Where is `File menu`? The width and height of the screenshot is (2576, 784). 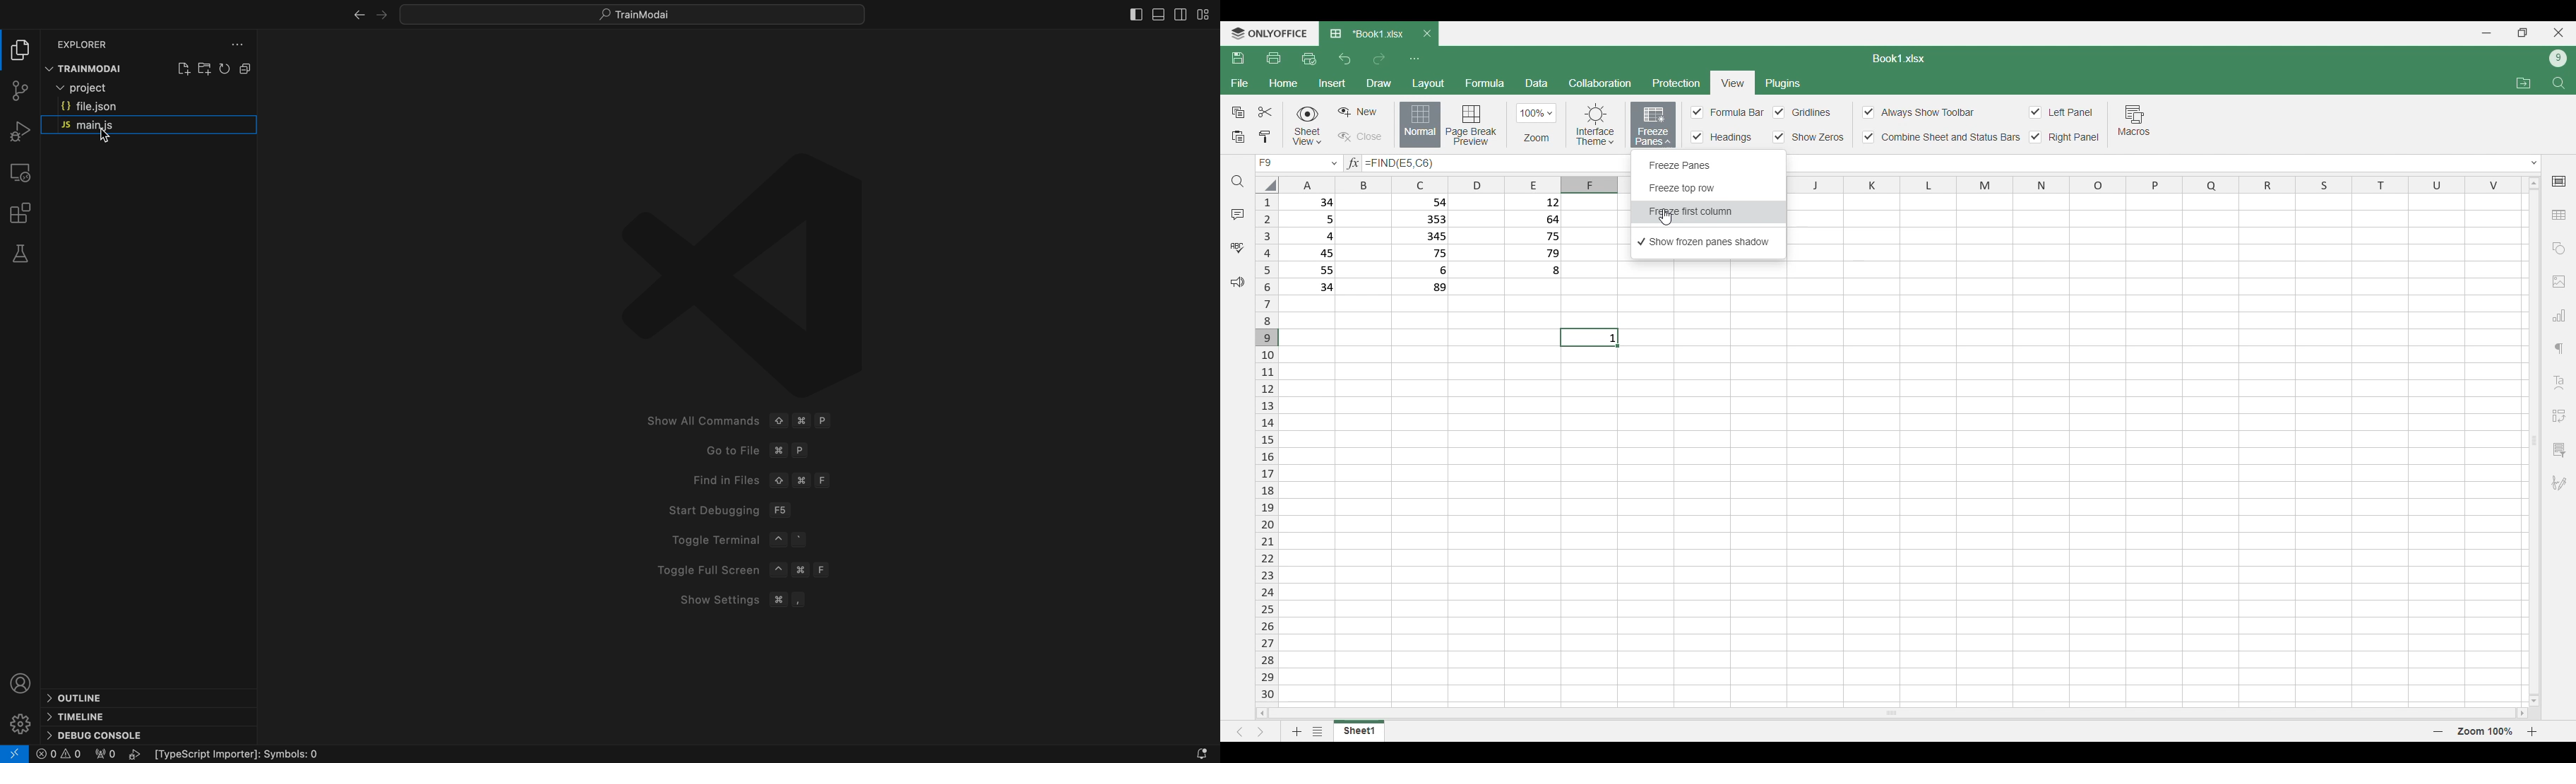
File menu is located at coordinates (1240, 83).